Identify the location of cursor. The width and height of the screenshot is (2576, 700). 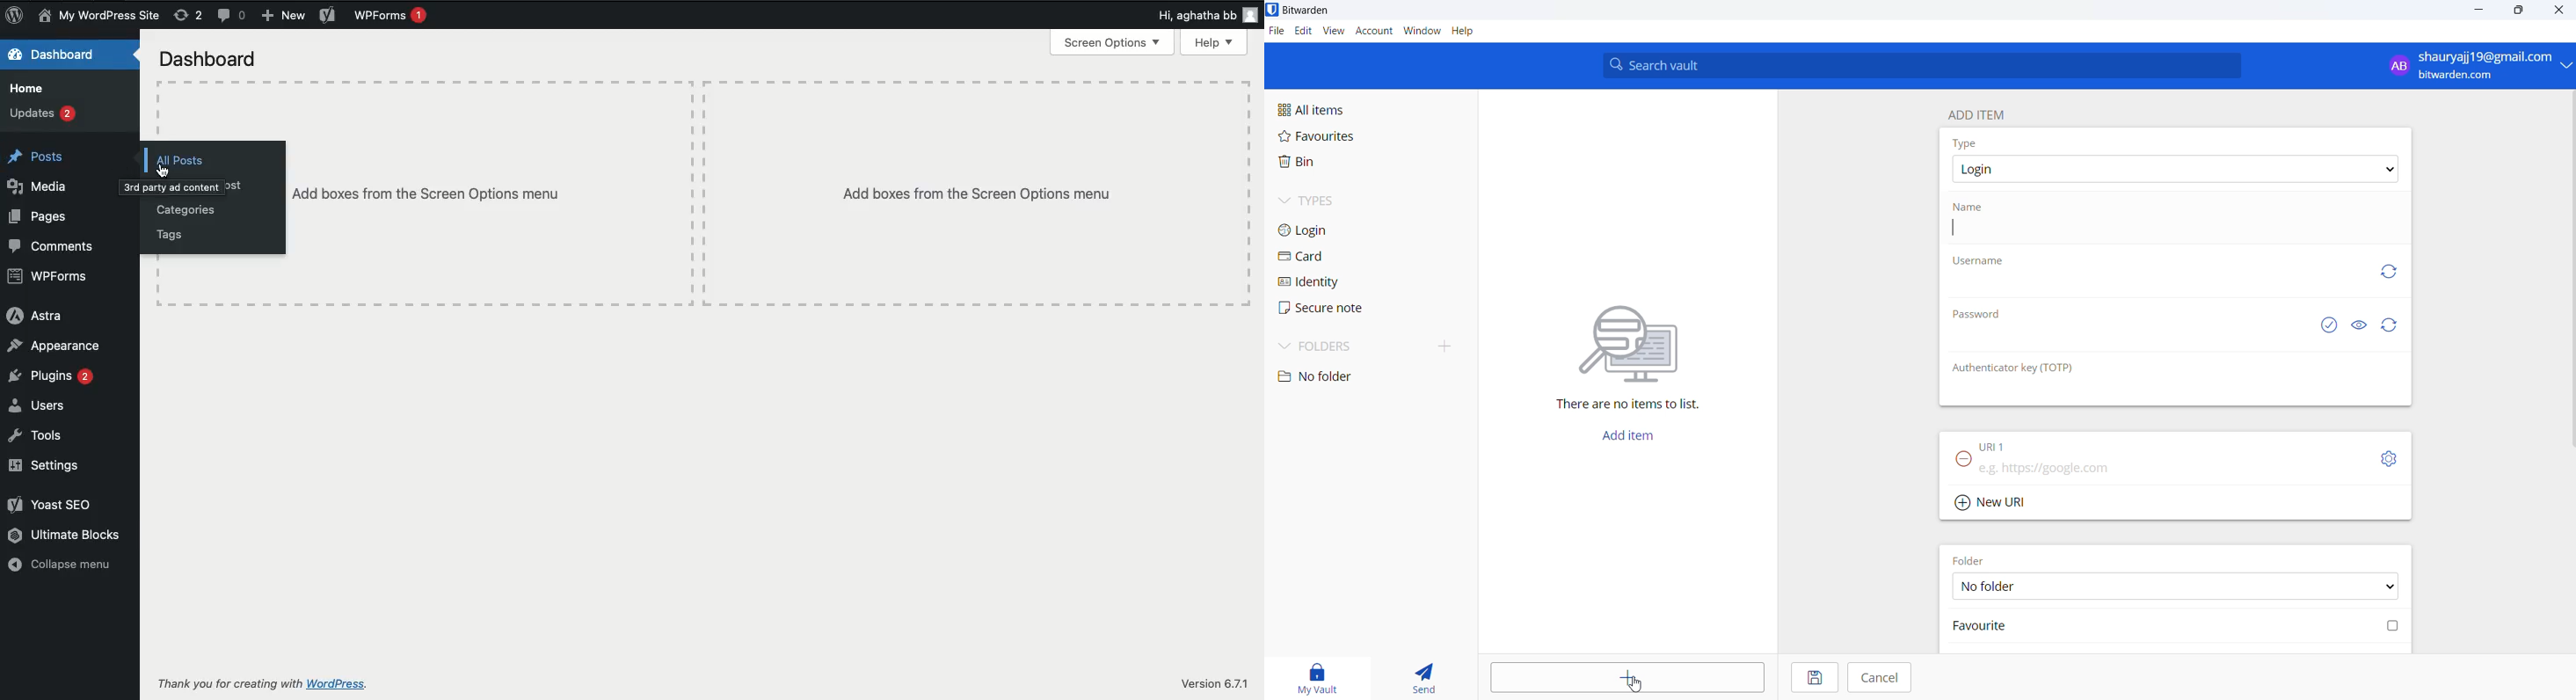
(1639, 684).